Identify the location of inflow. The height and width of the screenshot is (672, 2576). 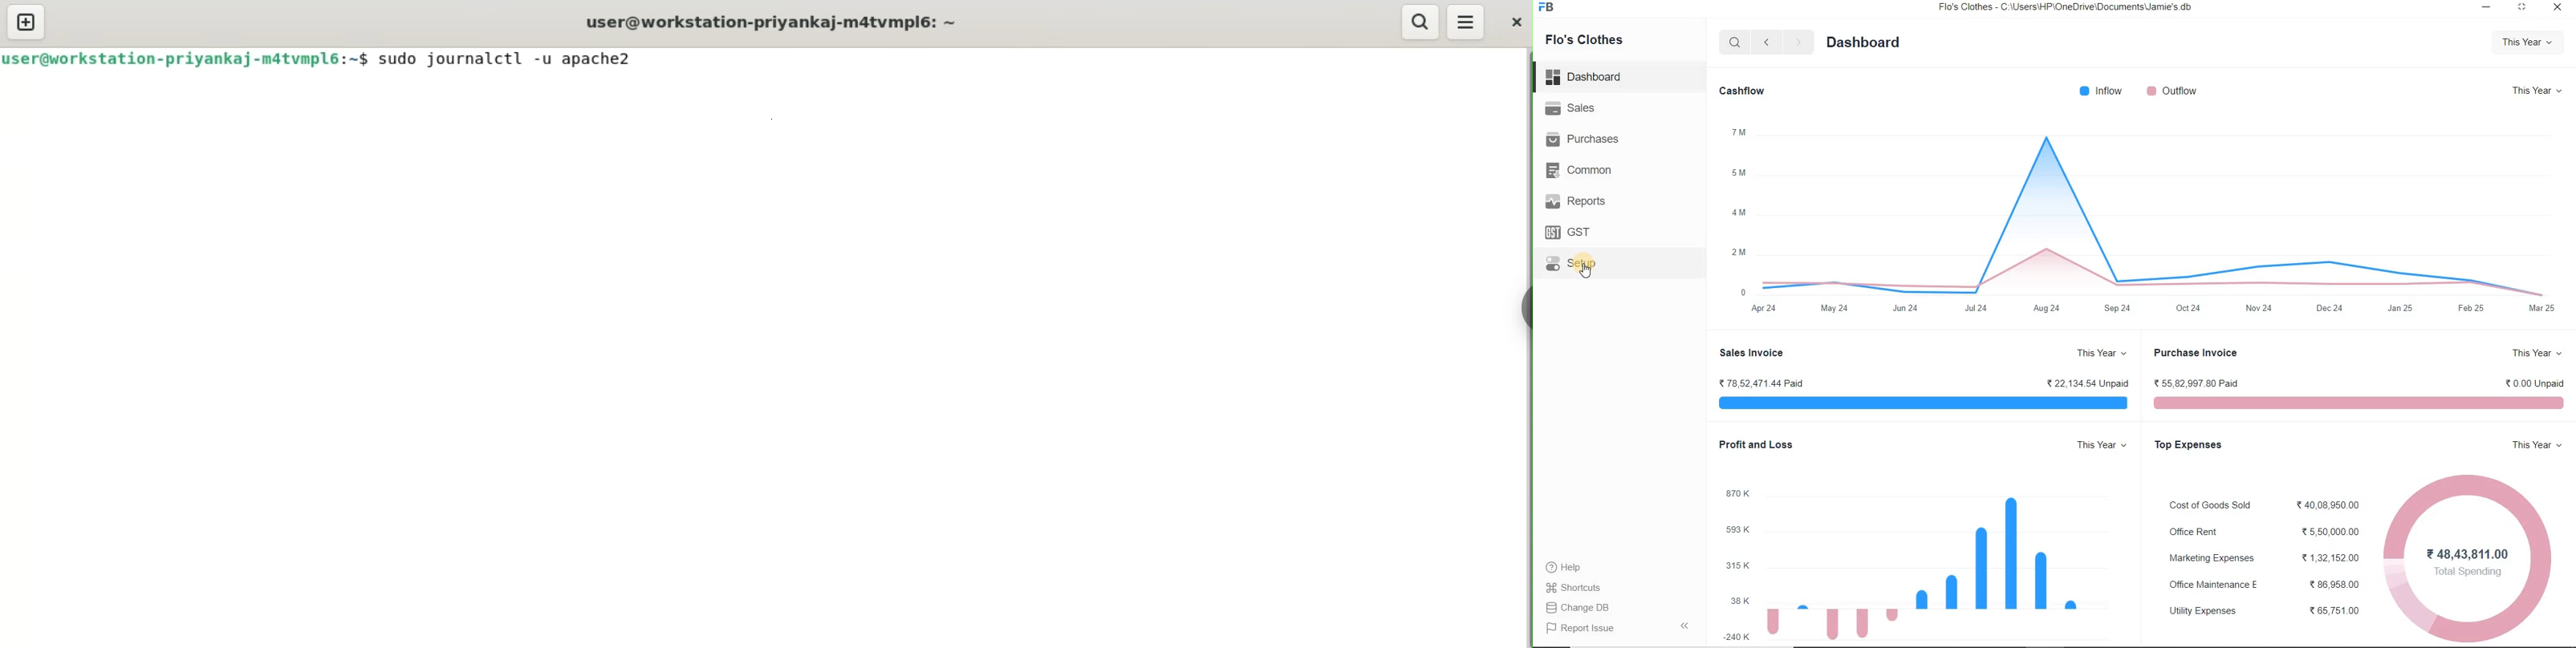
(2101, 89).